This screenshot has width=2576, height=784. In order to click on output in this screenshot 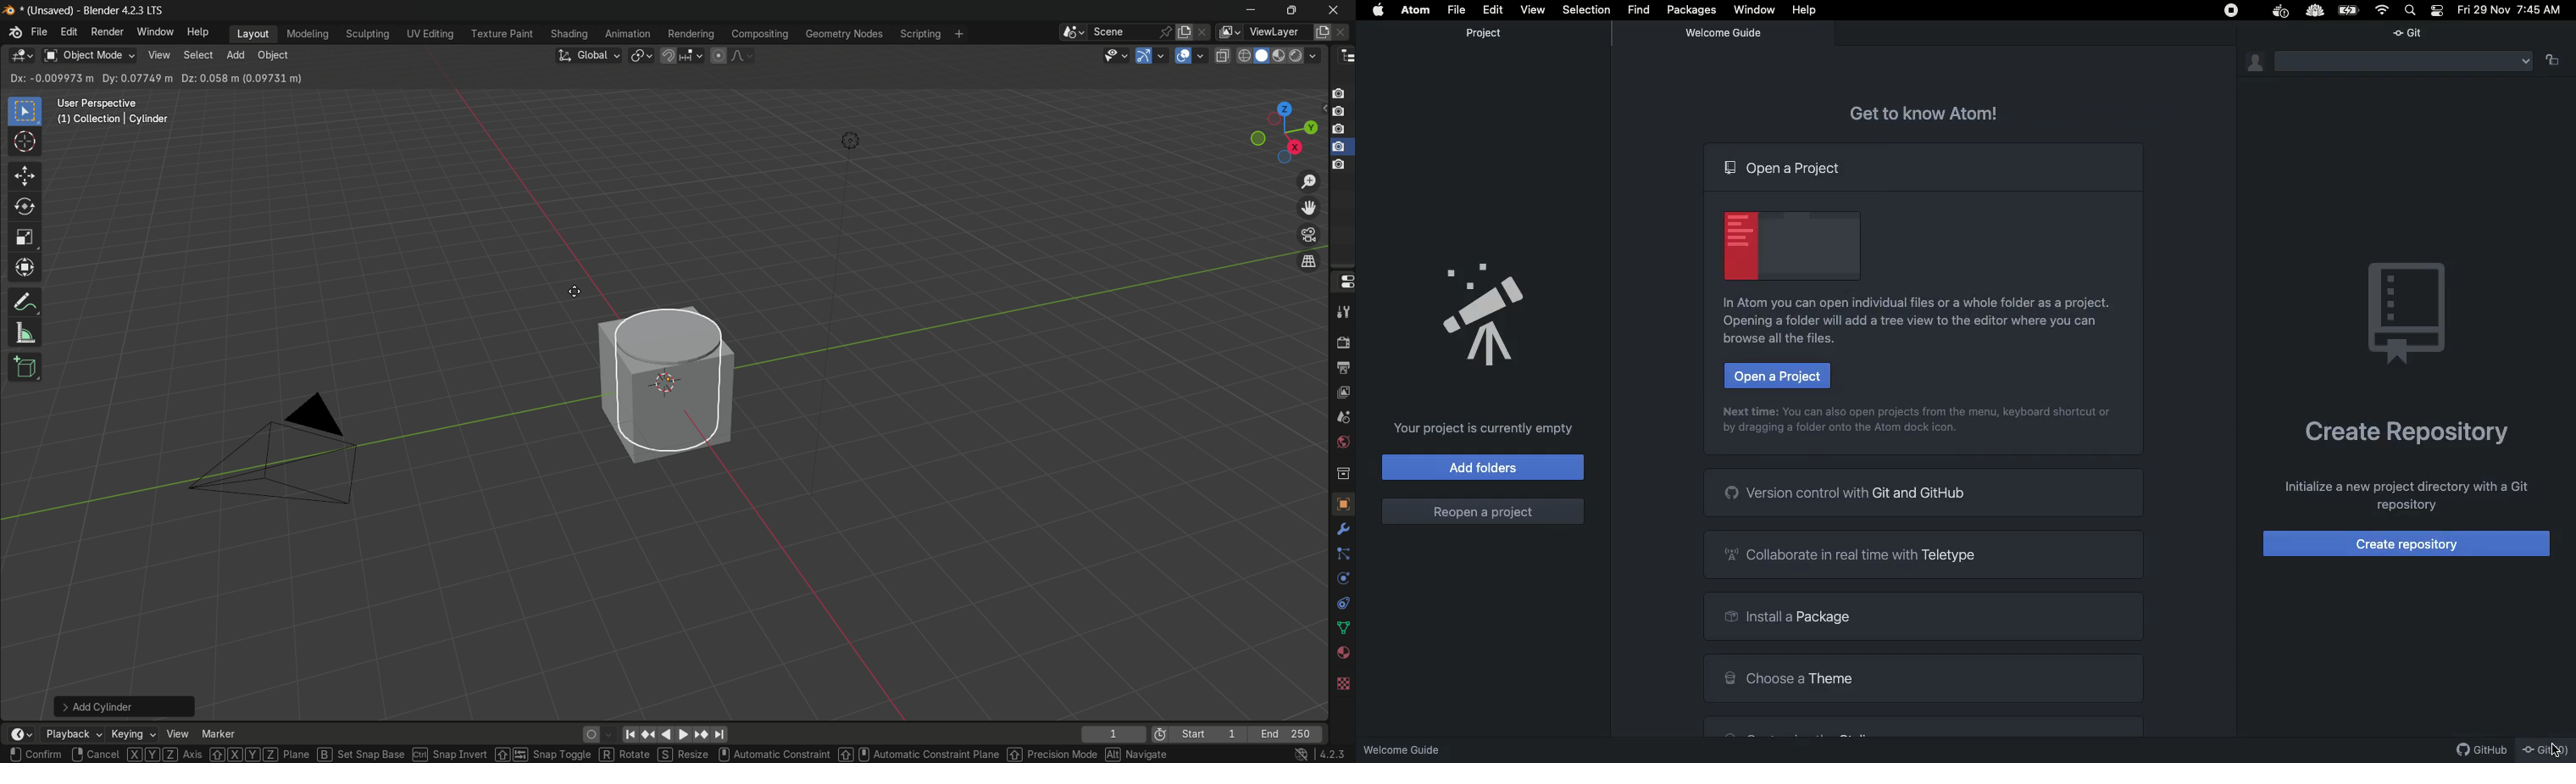, I will do `click(1342, 369)`.